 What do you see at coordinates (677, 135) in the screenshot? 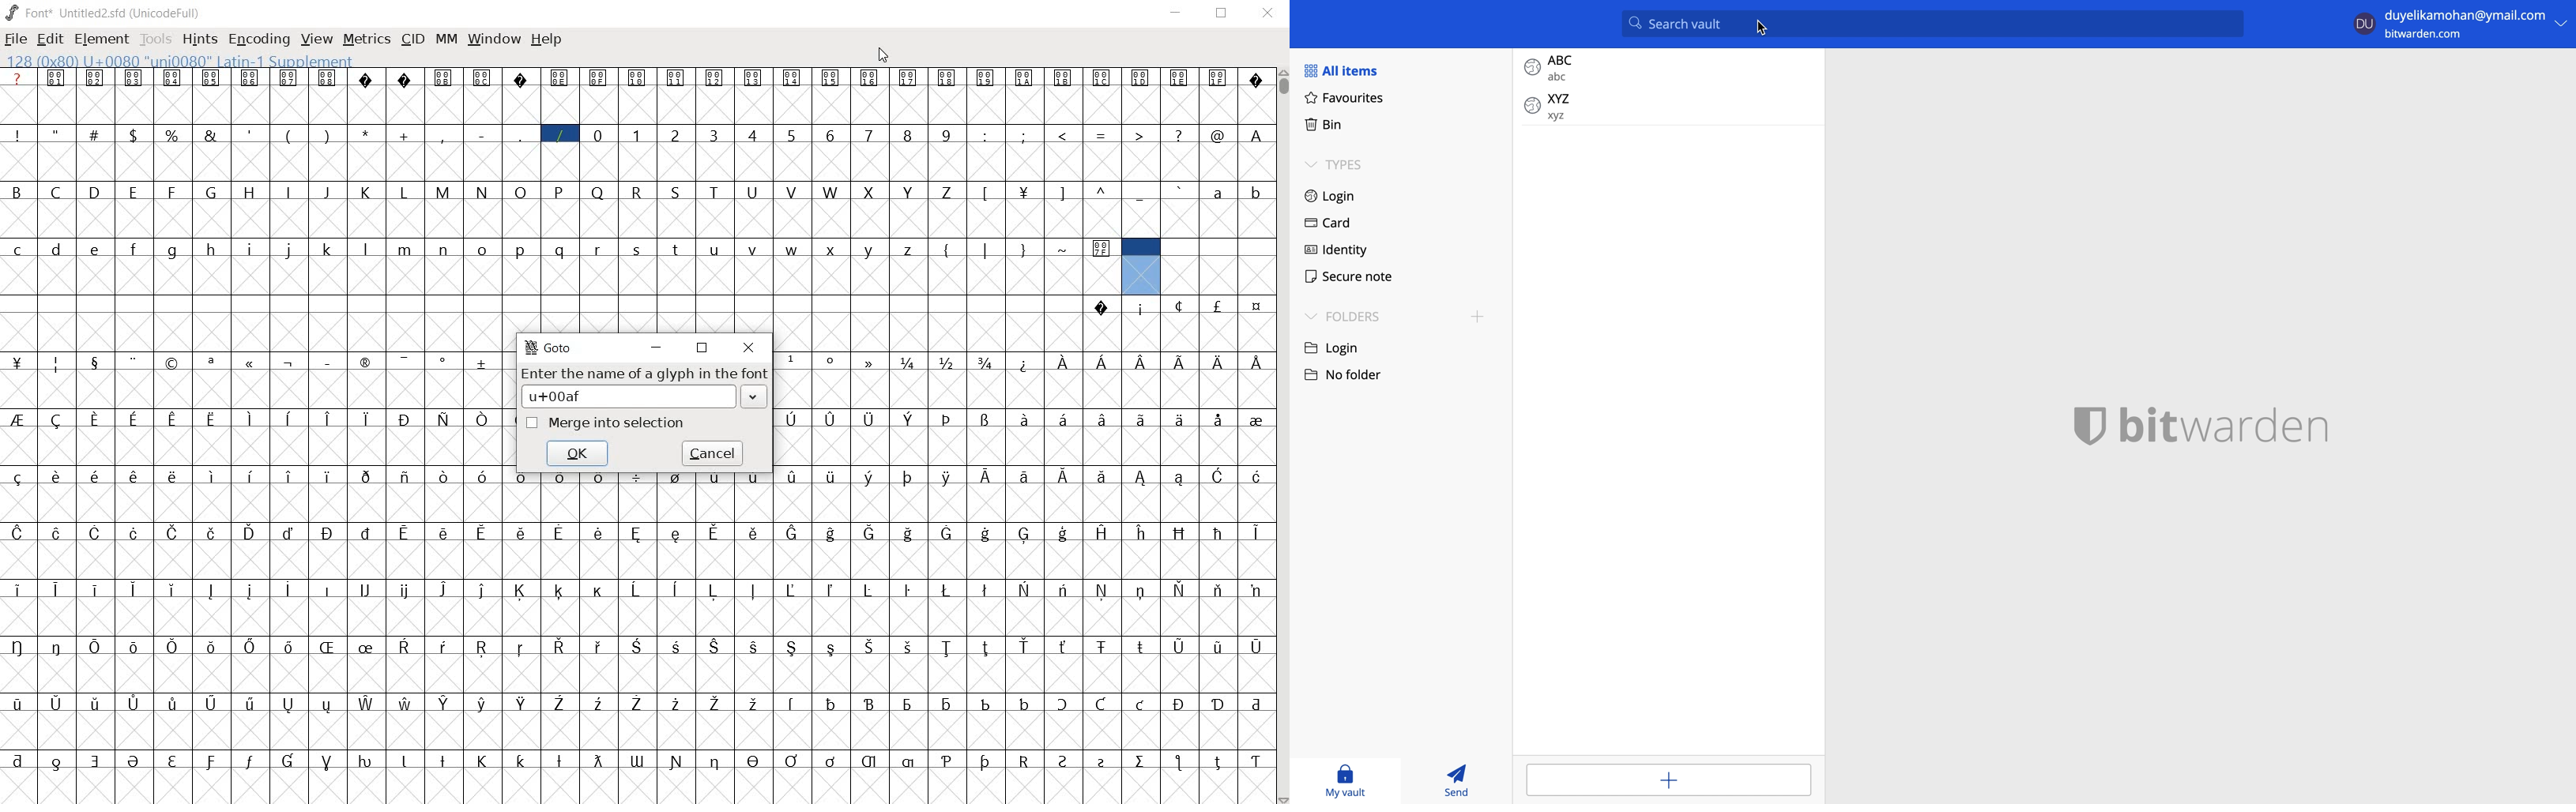
I see `2` at bounding box center [677, 135].